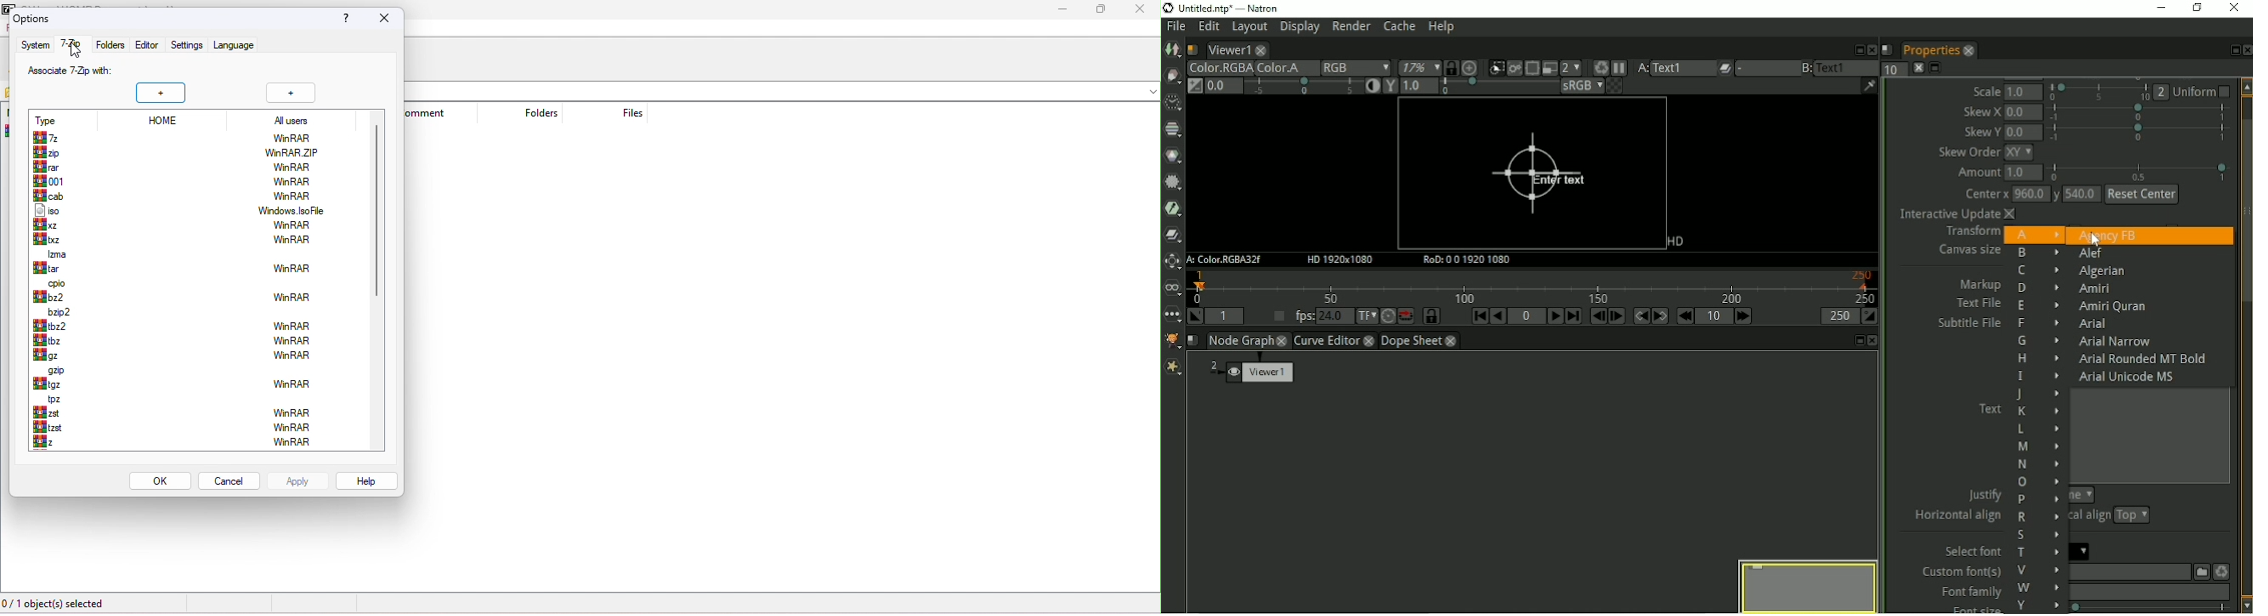 The image size is (2268, 616). I want to click on tbz, so click(54, 340).